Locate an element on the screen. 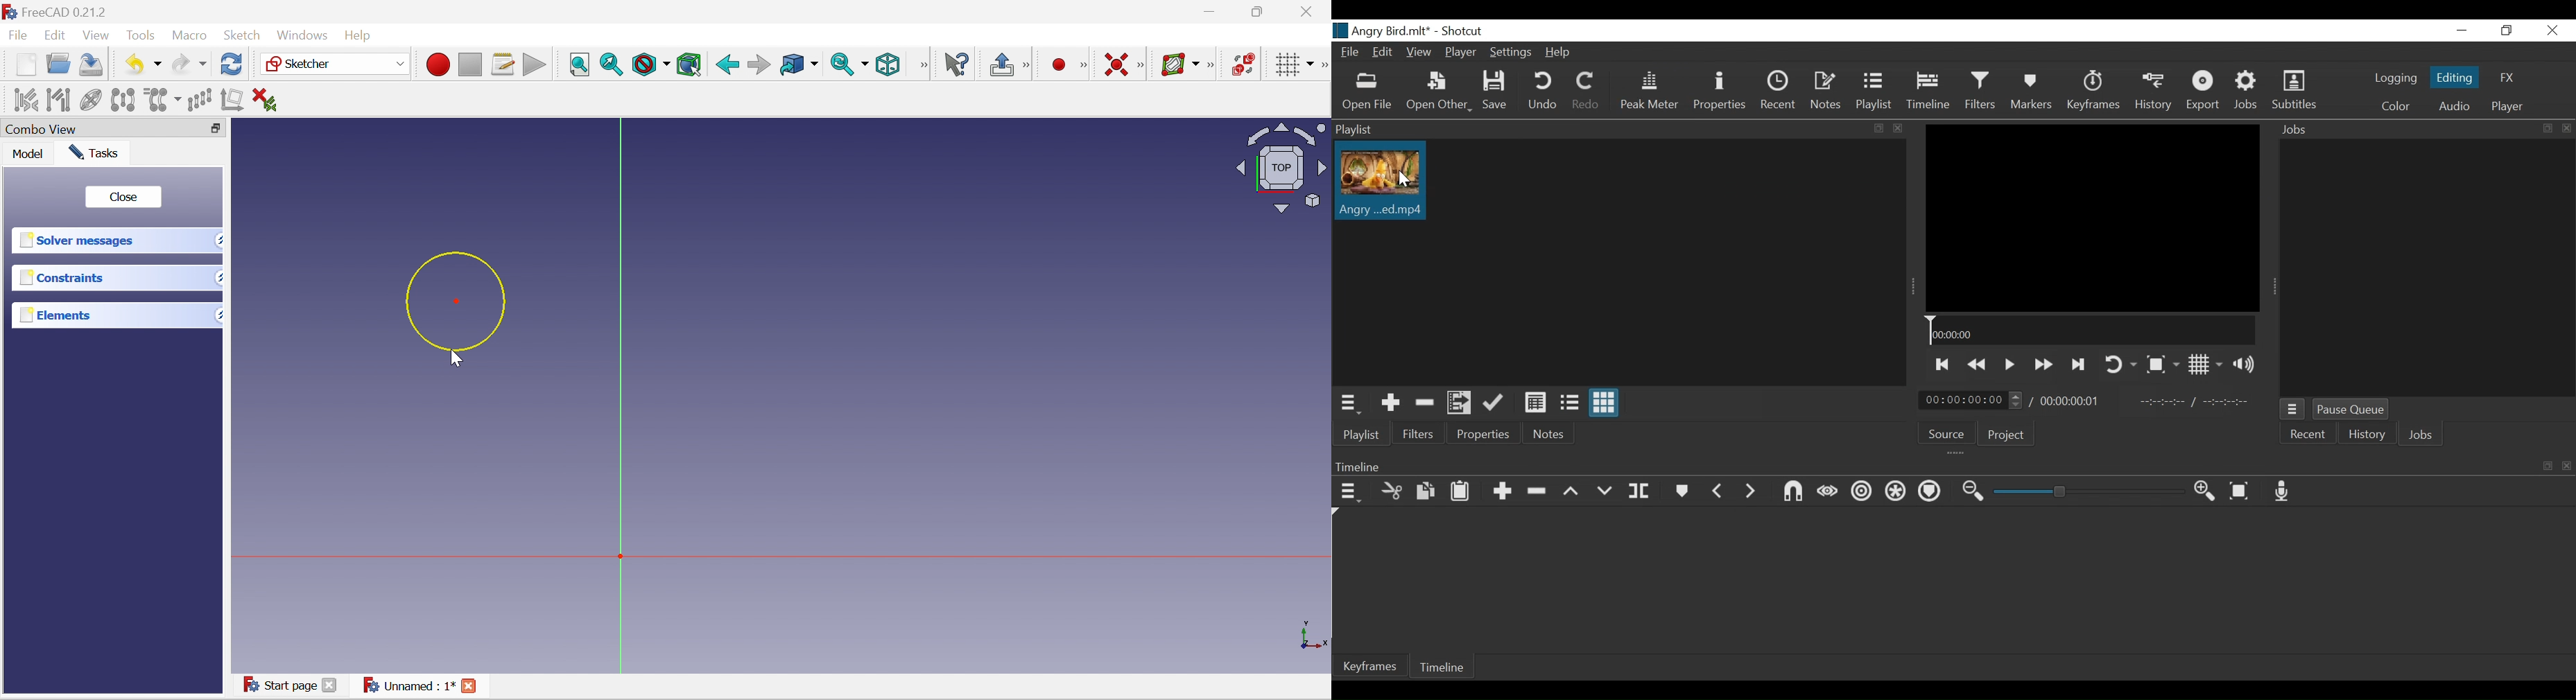  History is located at coordinates (2153, 91).